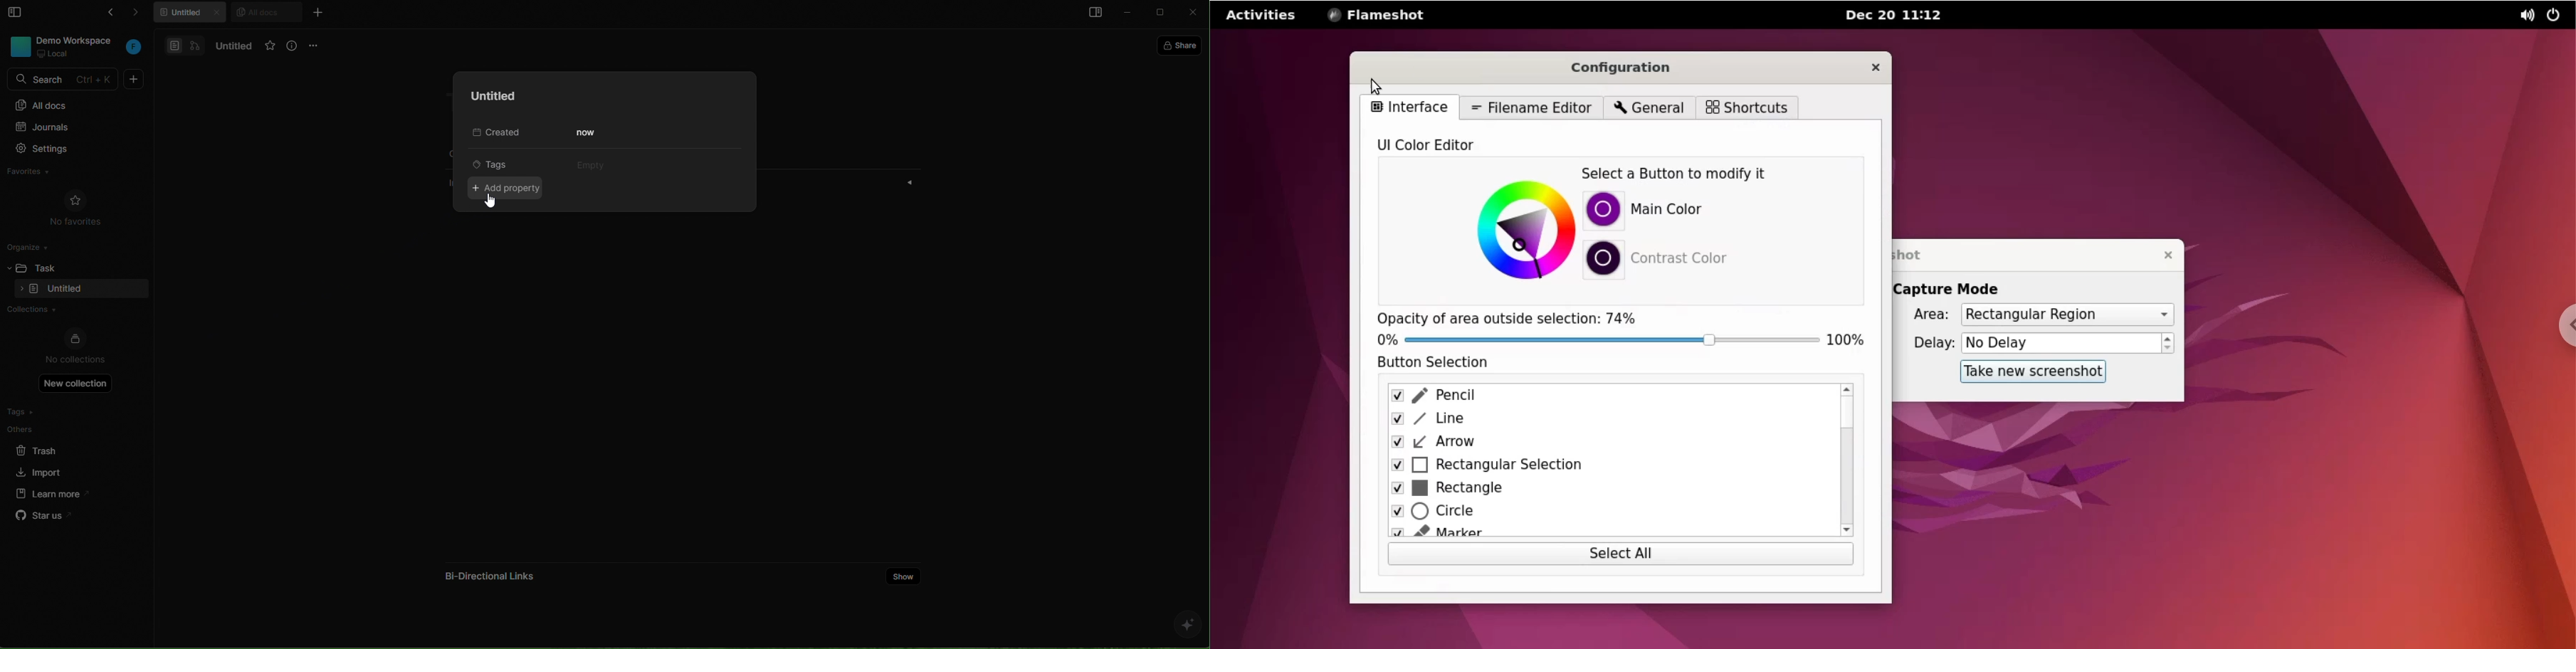 This screenshot has width=2576, height=672. Describe the element at coordinates (317, 12) in the screenshot. I see `new tab` at that location.